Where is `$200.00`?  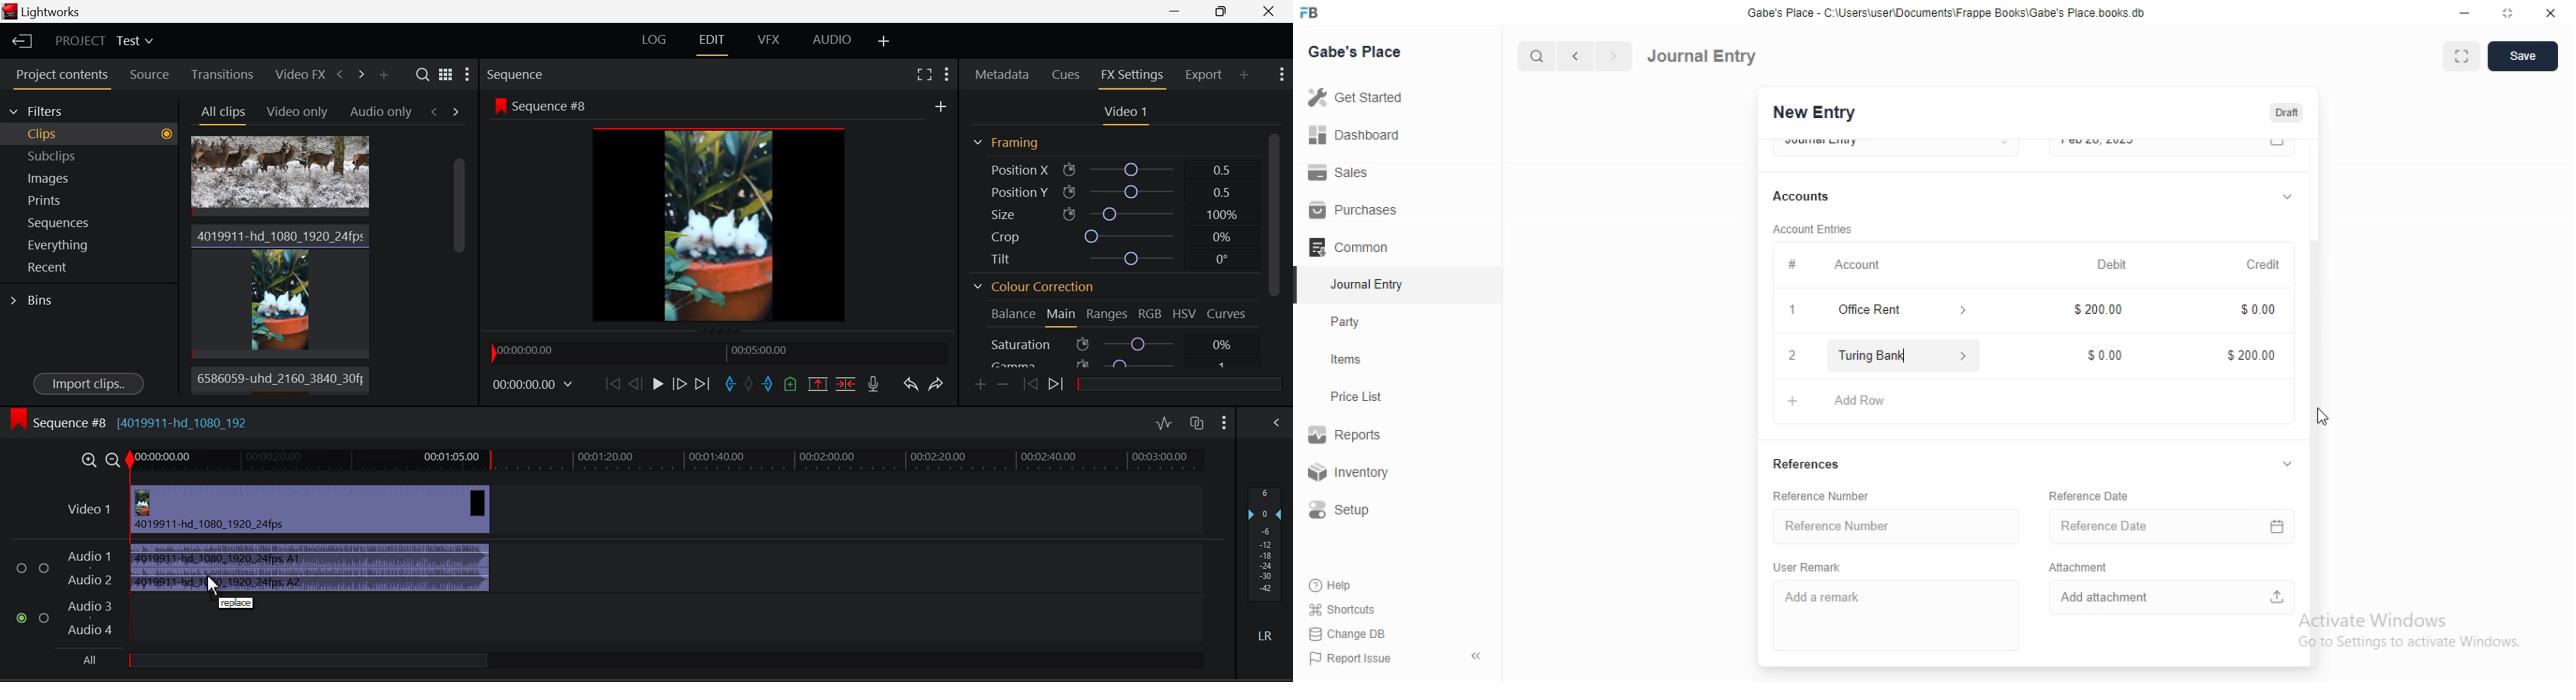 $200.00 is located at coordinates (2250, 357).